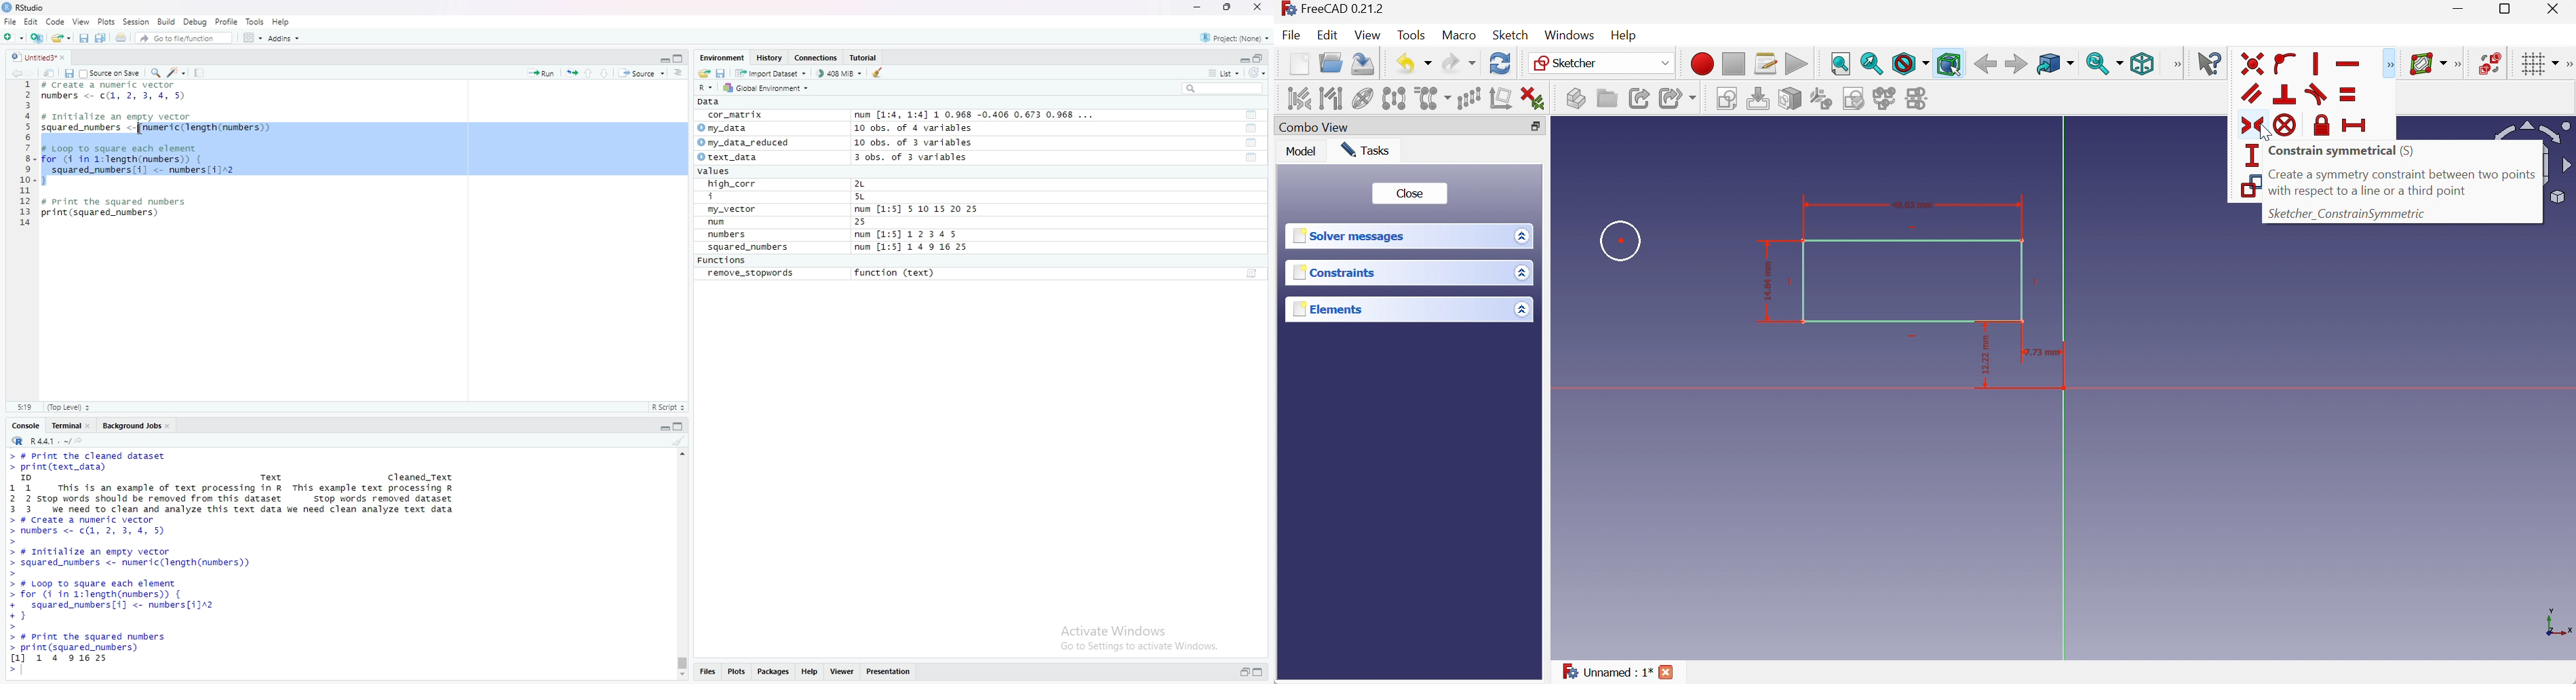  I want to click on 25, so click(874, 222).